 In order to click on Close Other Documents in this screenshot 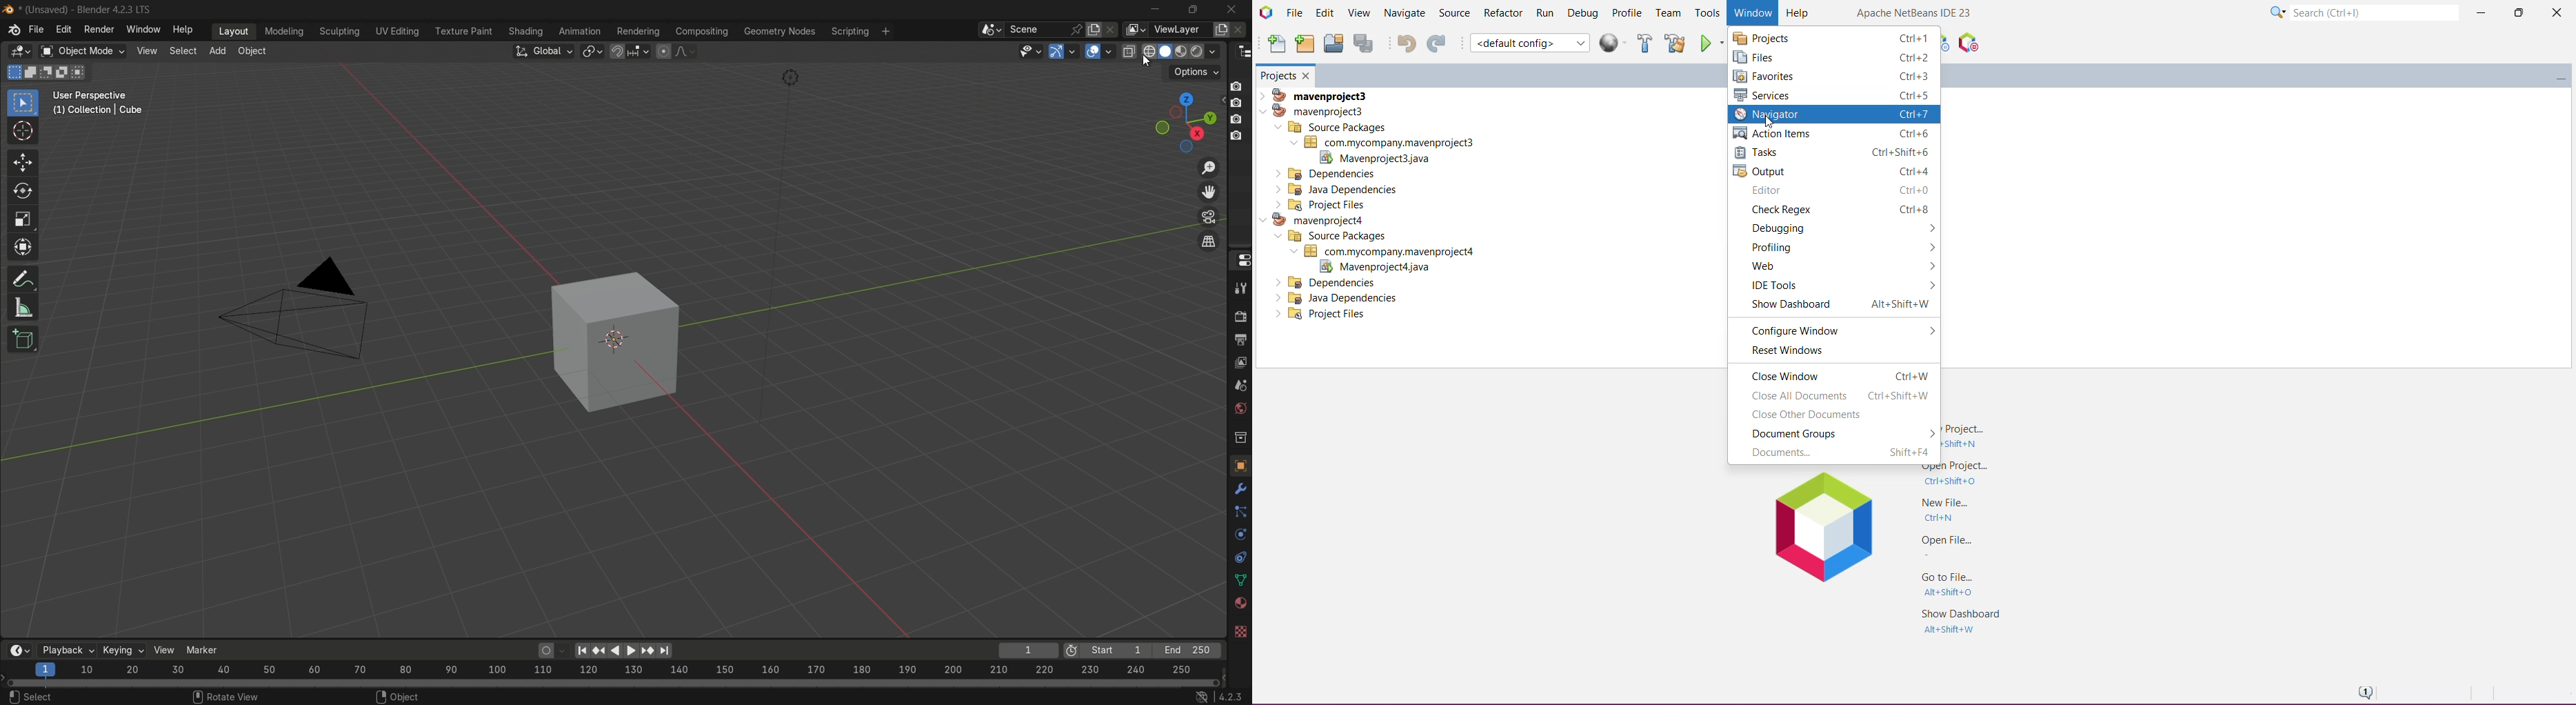, I will do `click(1833, 416)`.